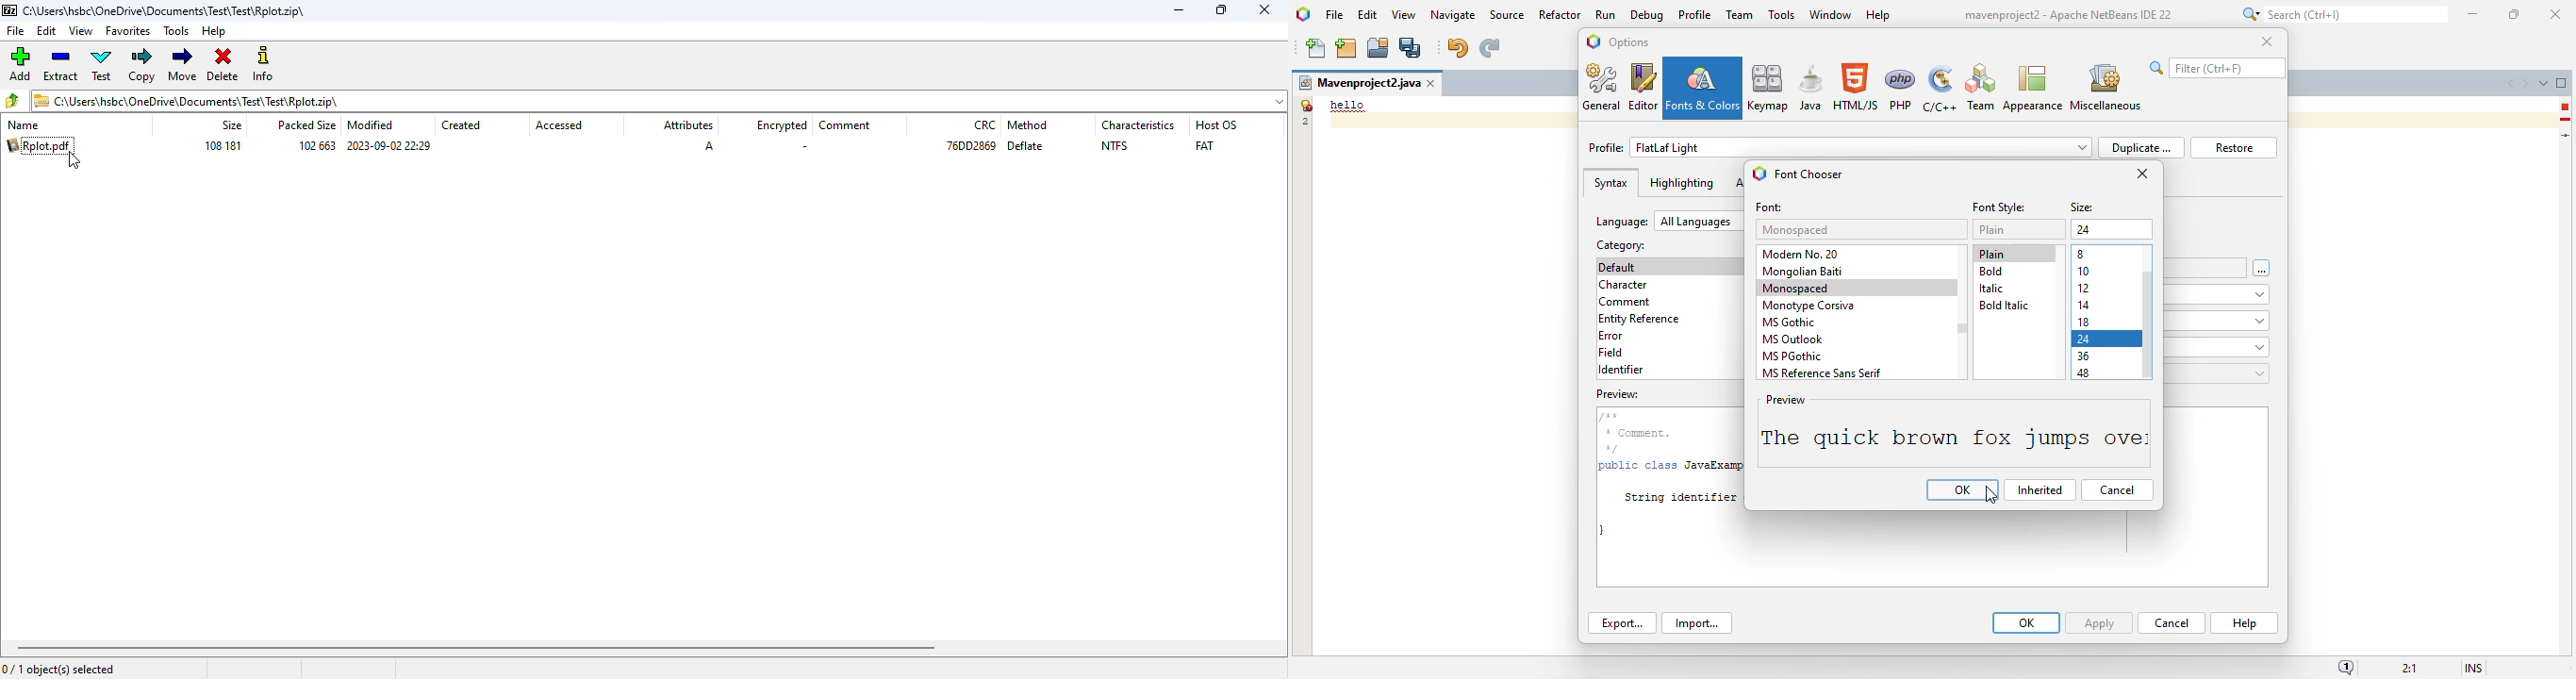 The image size is (2576, 700). What do you see at coordinates (1216, 124) in the screenshot?
I see `host 0S` at bounding box center [1216, 124].